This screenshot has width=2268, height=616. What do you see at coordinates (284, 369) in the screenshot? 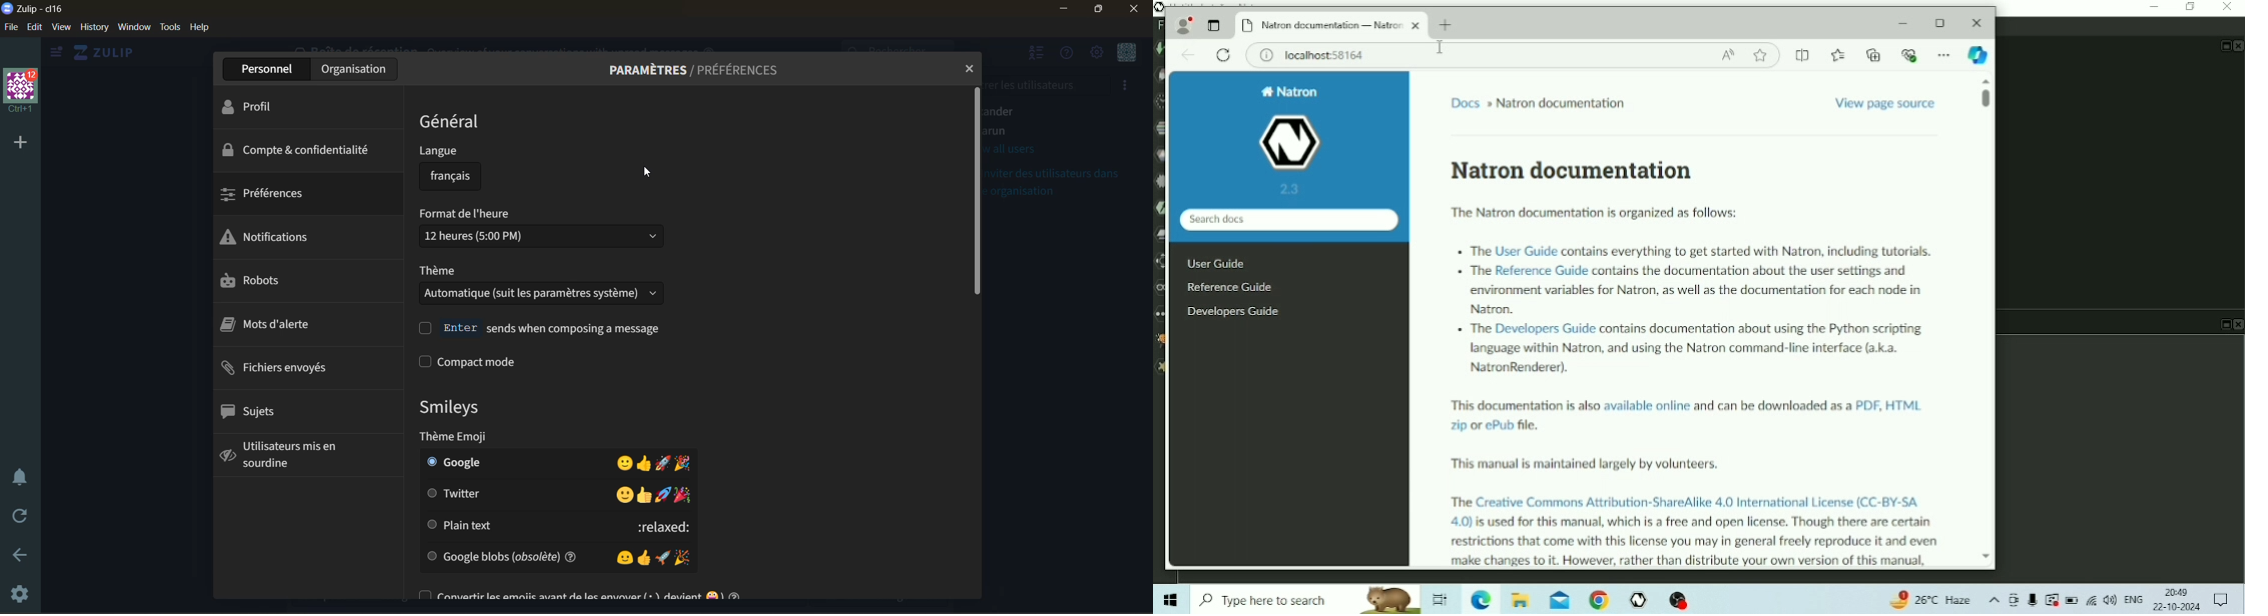
I see `uploaded files` at bounding box center [284, 369].